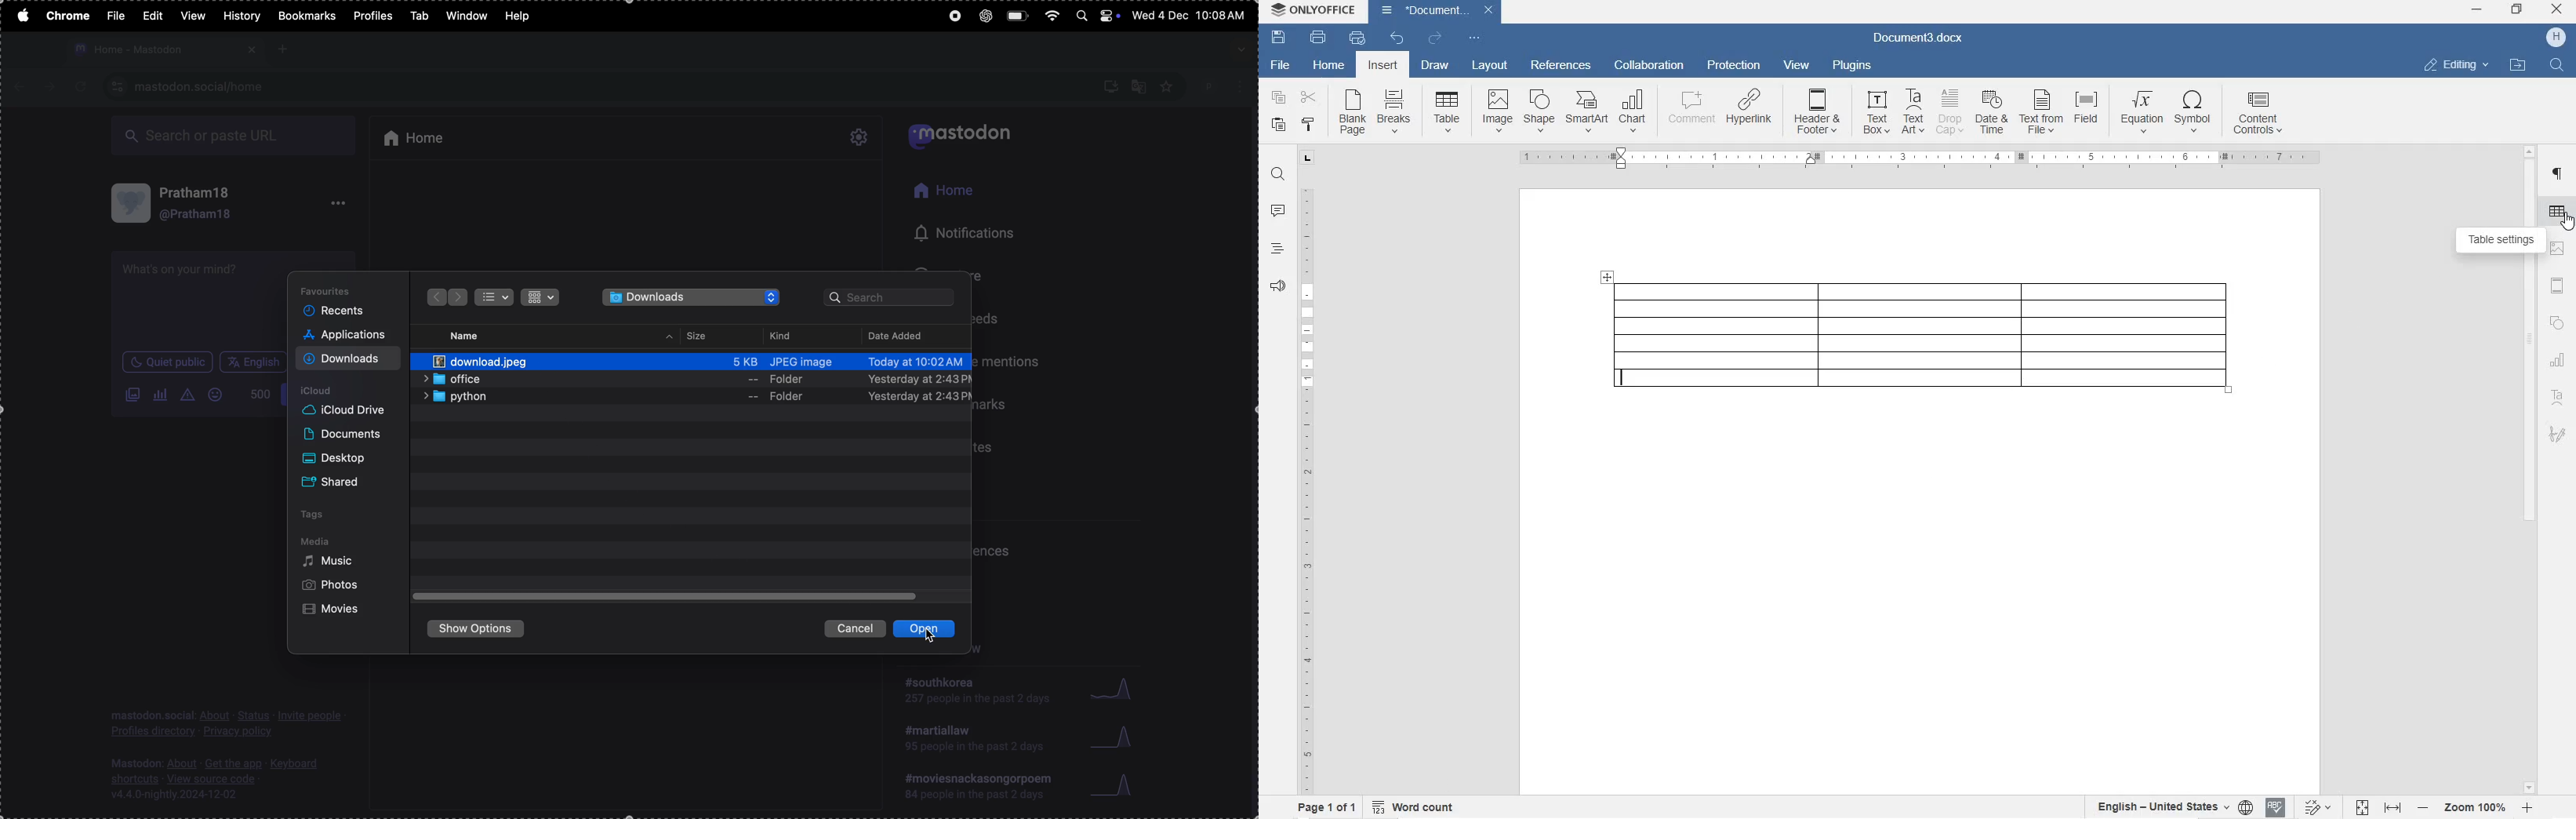  I want to click on INSERT, so click(1382, 65).